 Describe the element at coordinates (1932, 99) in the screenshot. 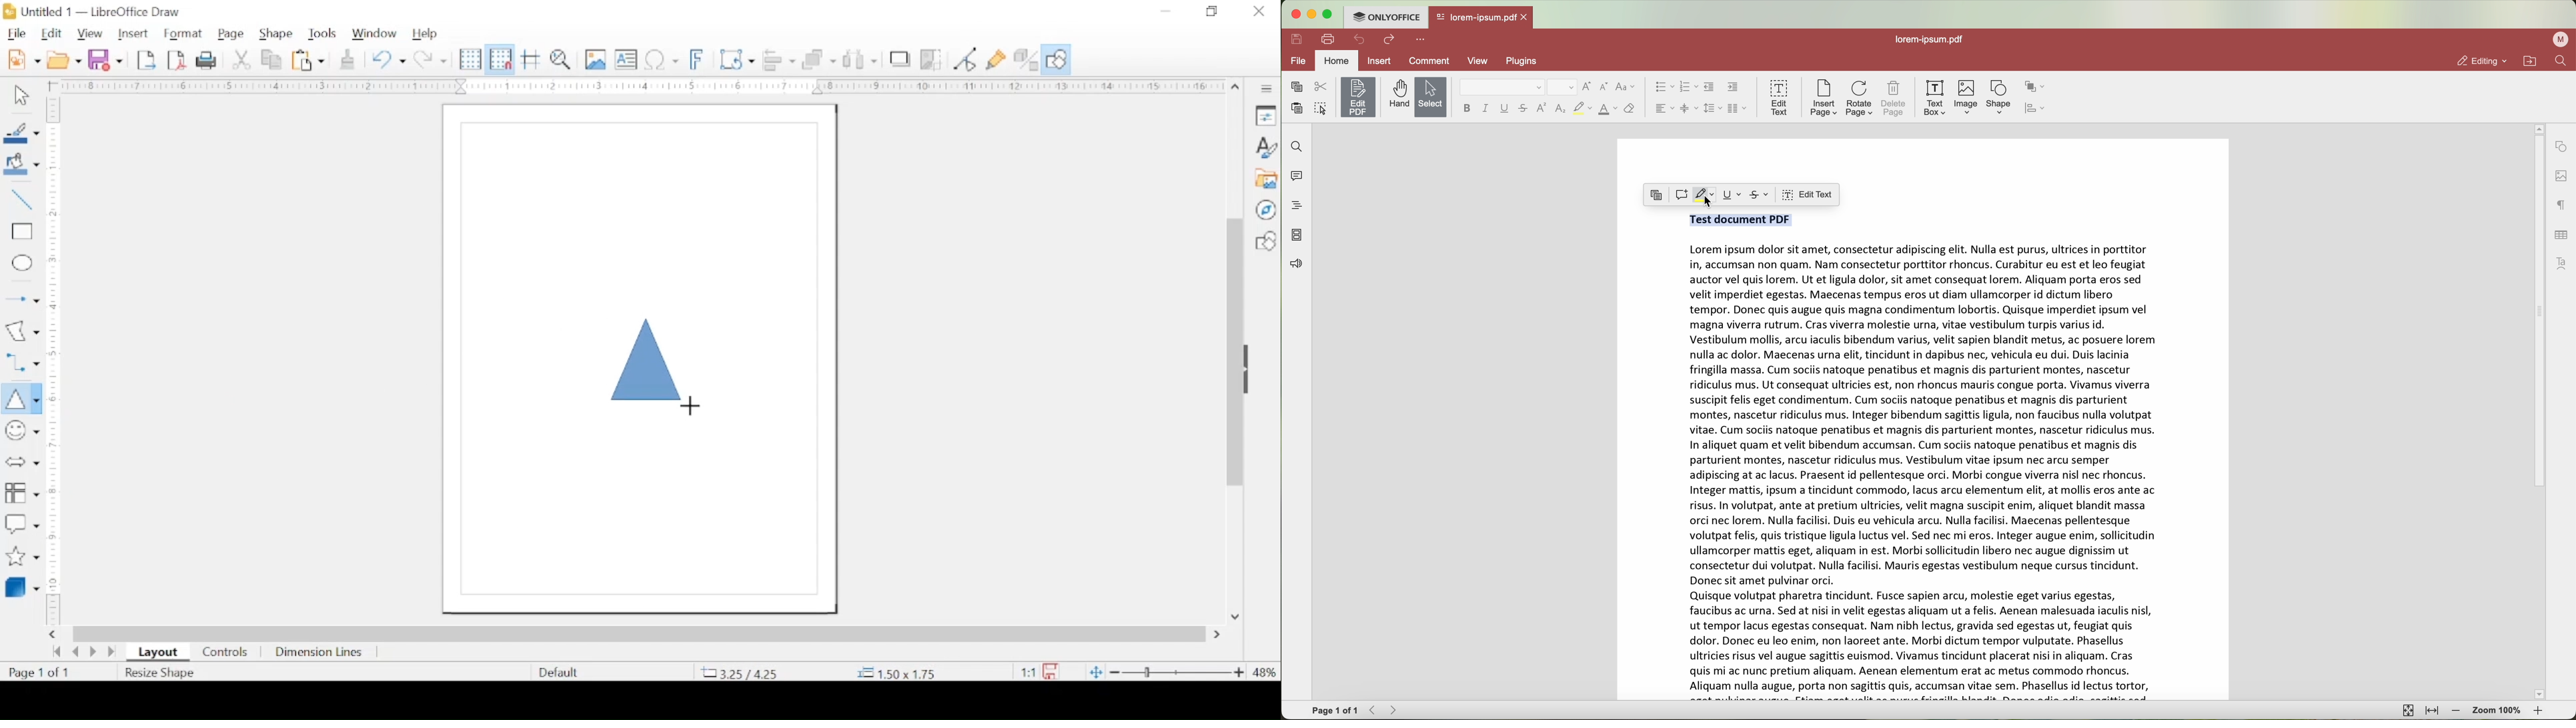

I see `text box` at that location.